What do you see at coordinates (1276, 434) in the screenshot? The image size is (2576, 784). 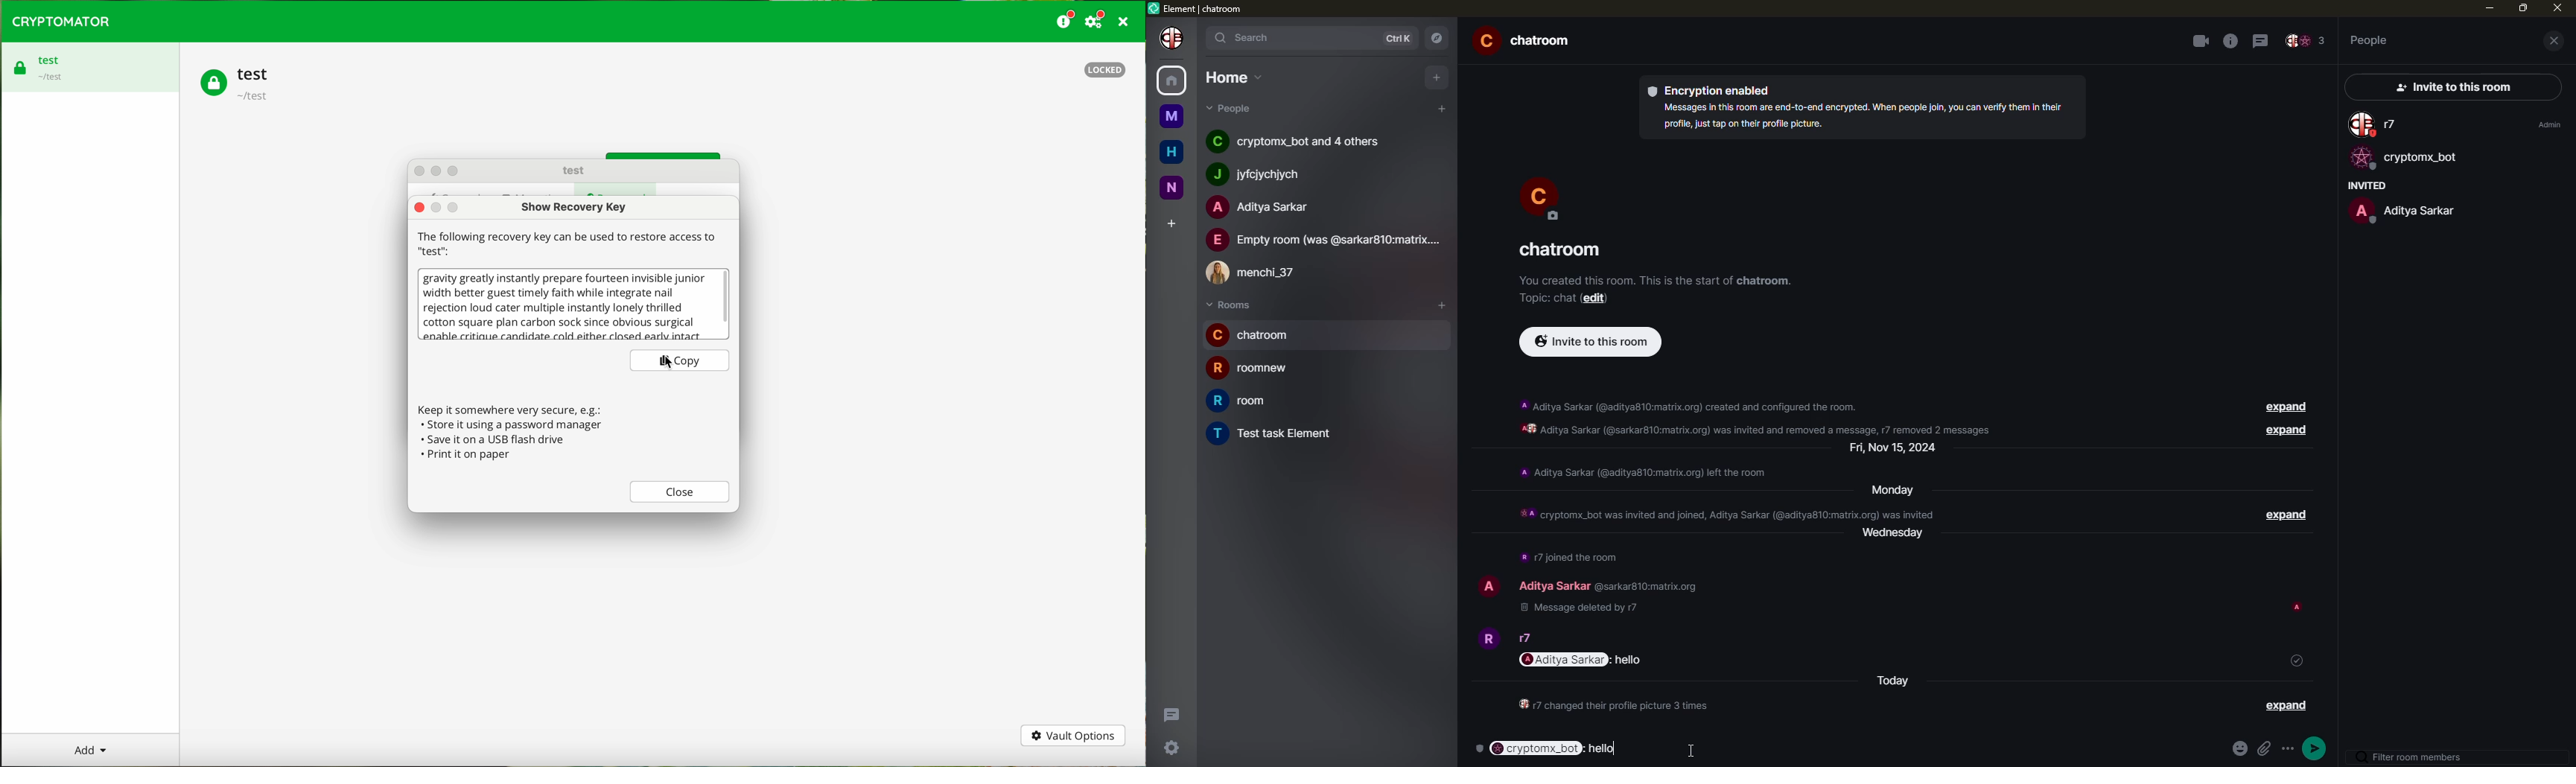 I see `room` at bounding box center [1276, 434].